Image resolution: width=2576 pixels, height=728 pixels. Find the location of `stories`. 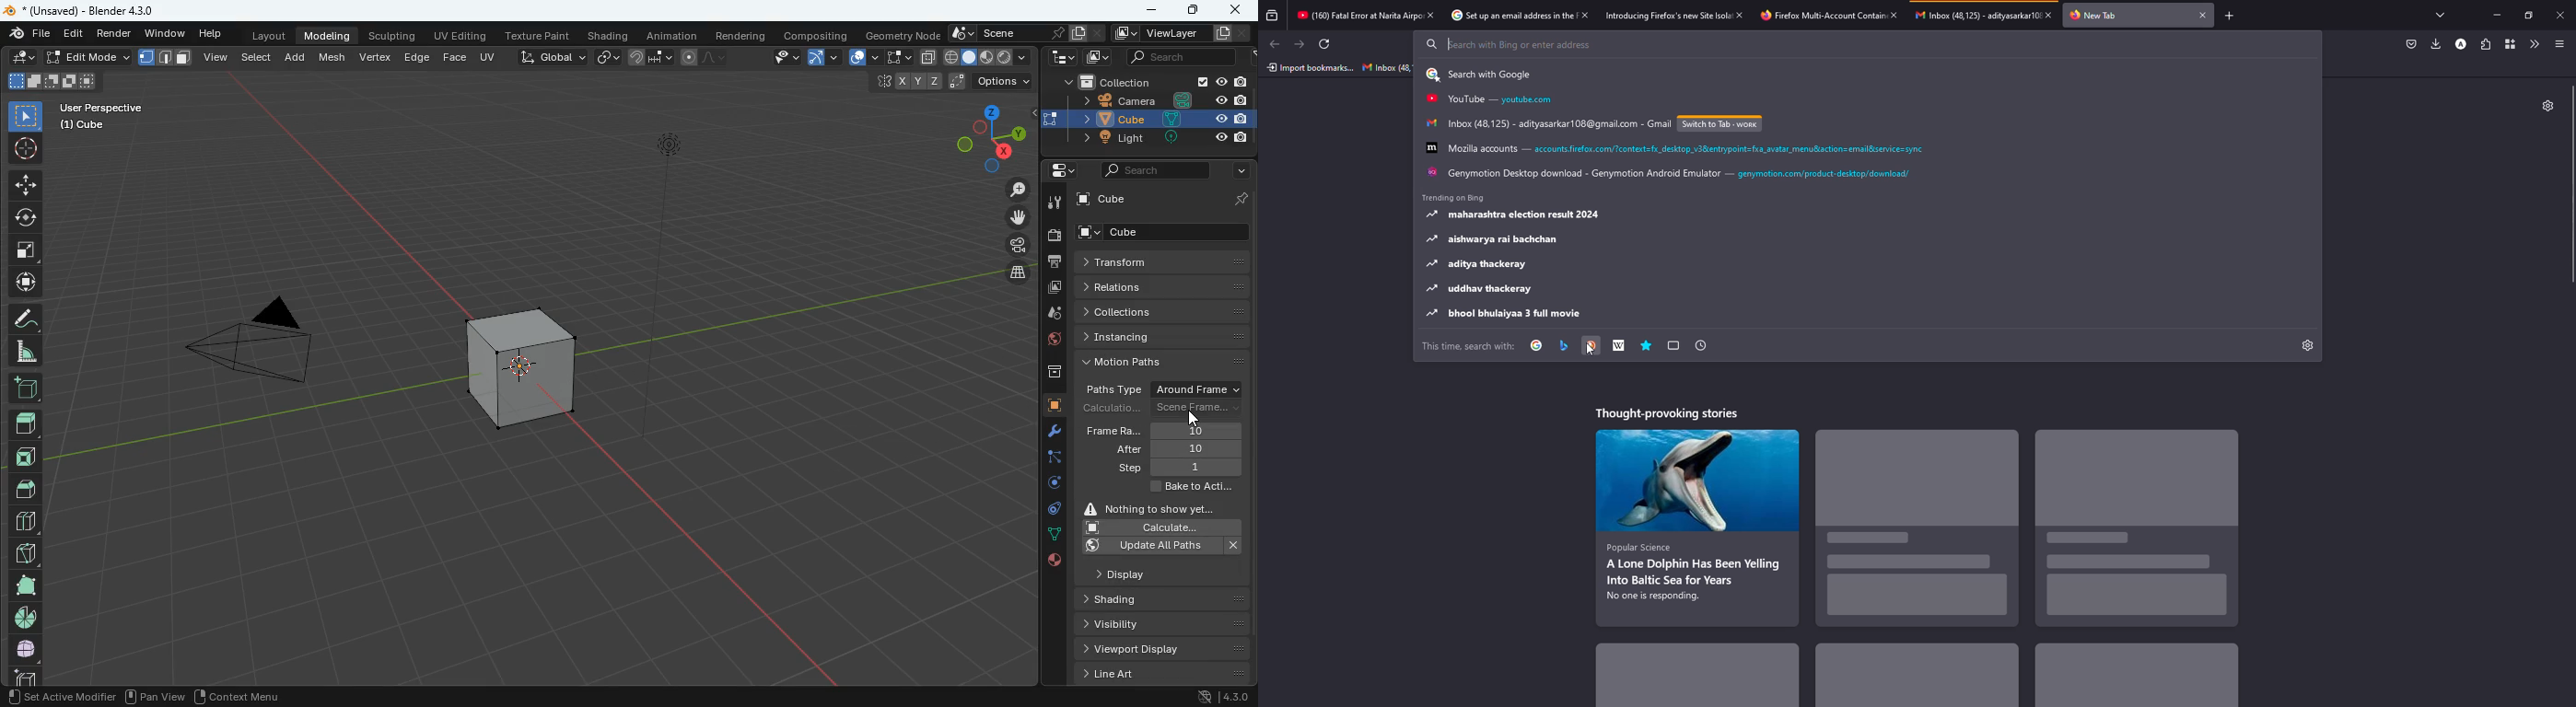

stories is located at coordinates (1703, 680).